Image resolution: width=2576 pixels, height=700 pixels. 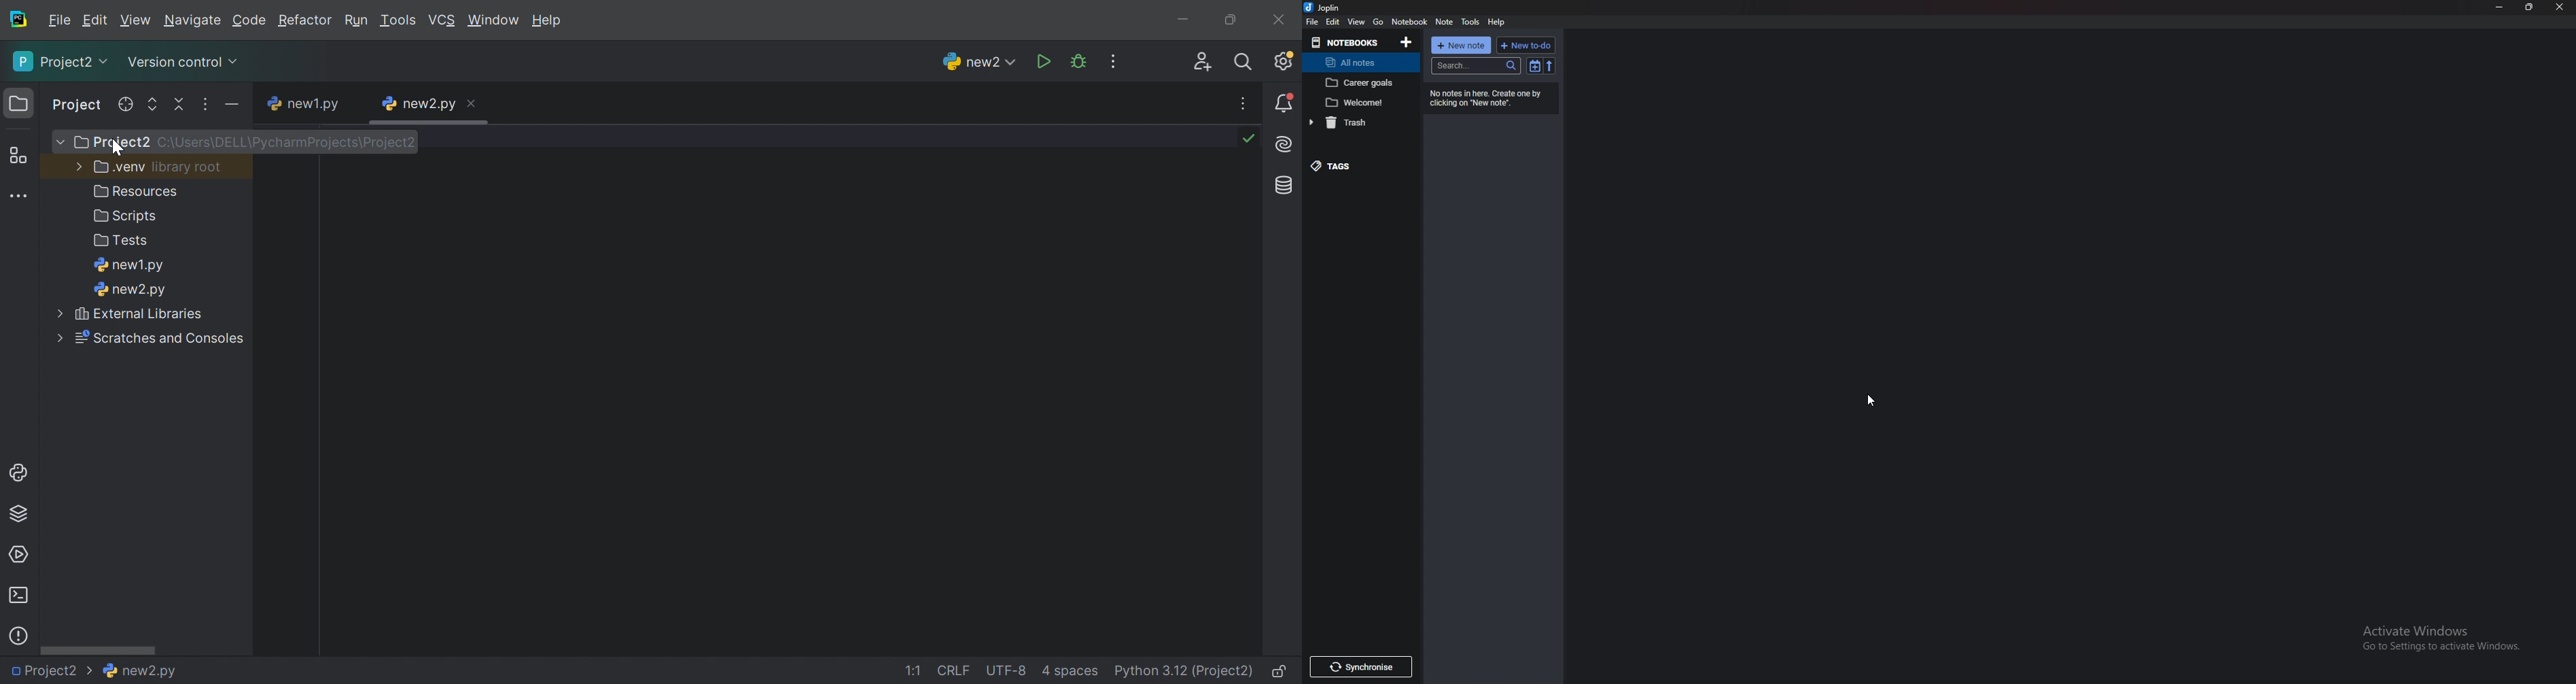 What do you see at coordinates (60, 62) in the screenshot?
I see `Project2` at bounding box center [60, 62].